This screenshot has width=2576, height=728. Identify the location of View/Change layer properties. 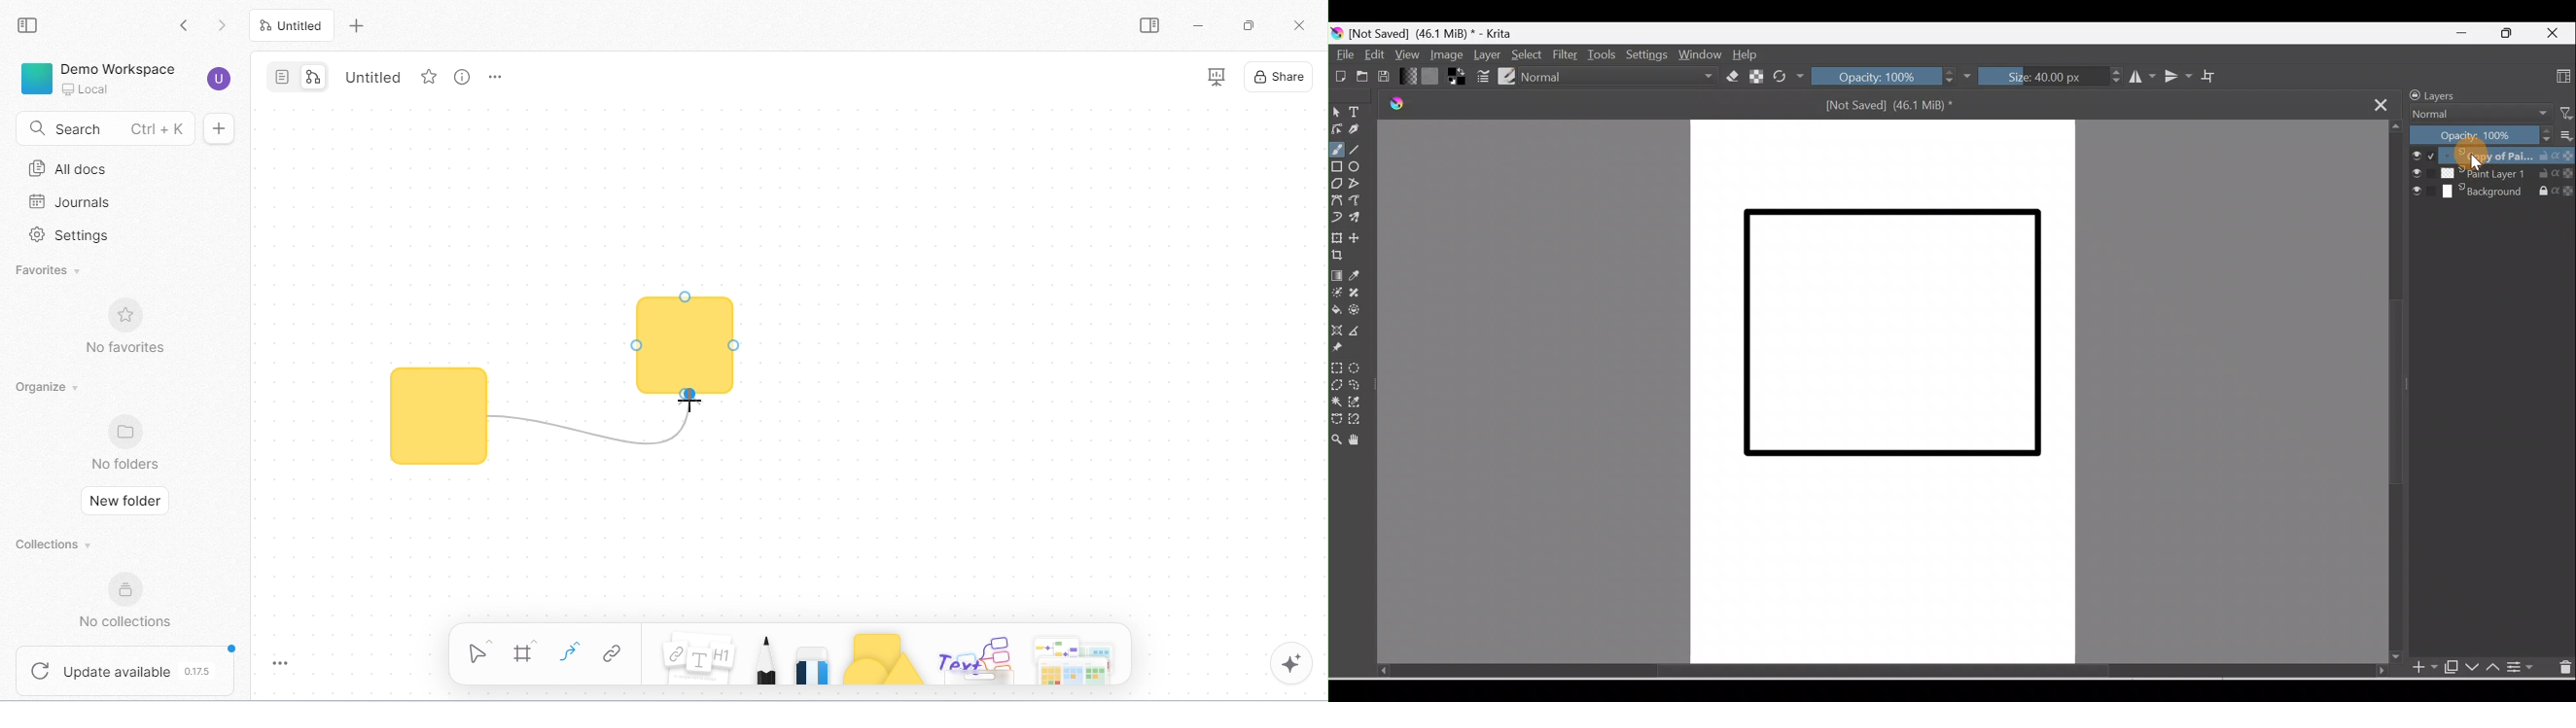
(2523, 668).